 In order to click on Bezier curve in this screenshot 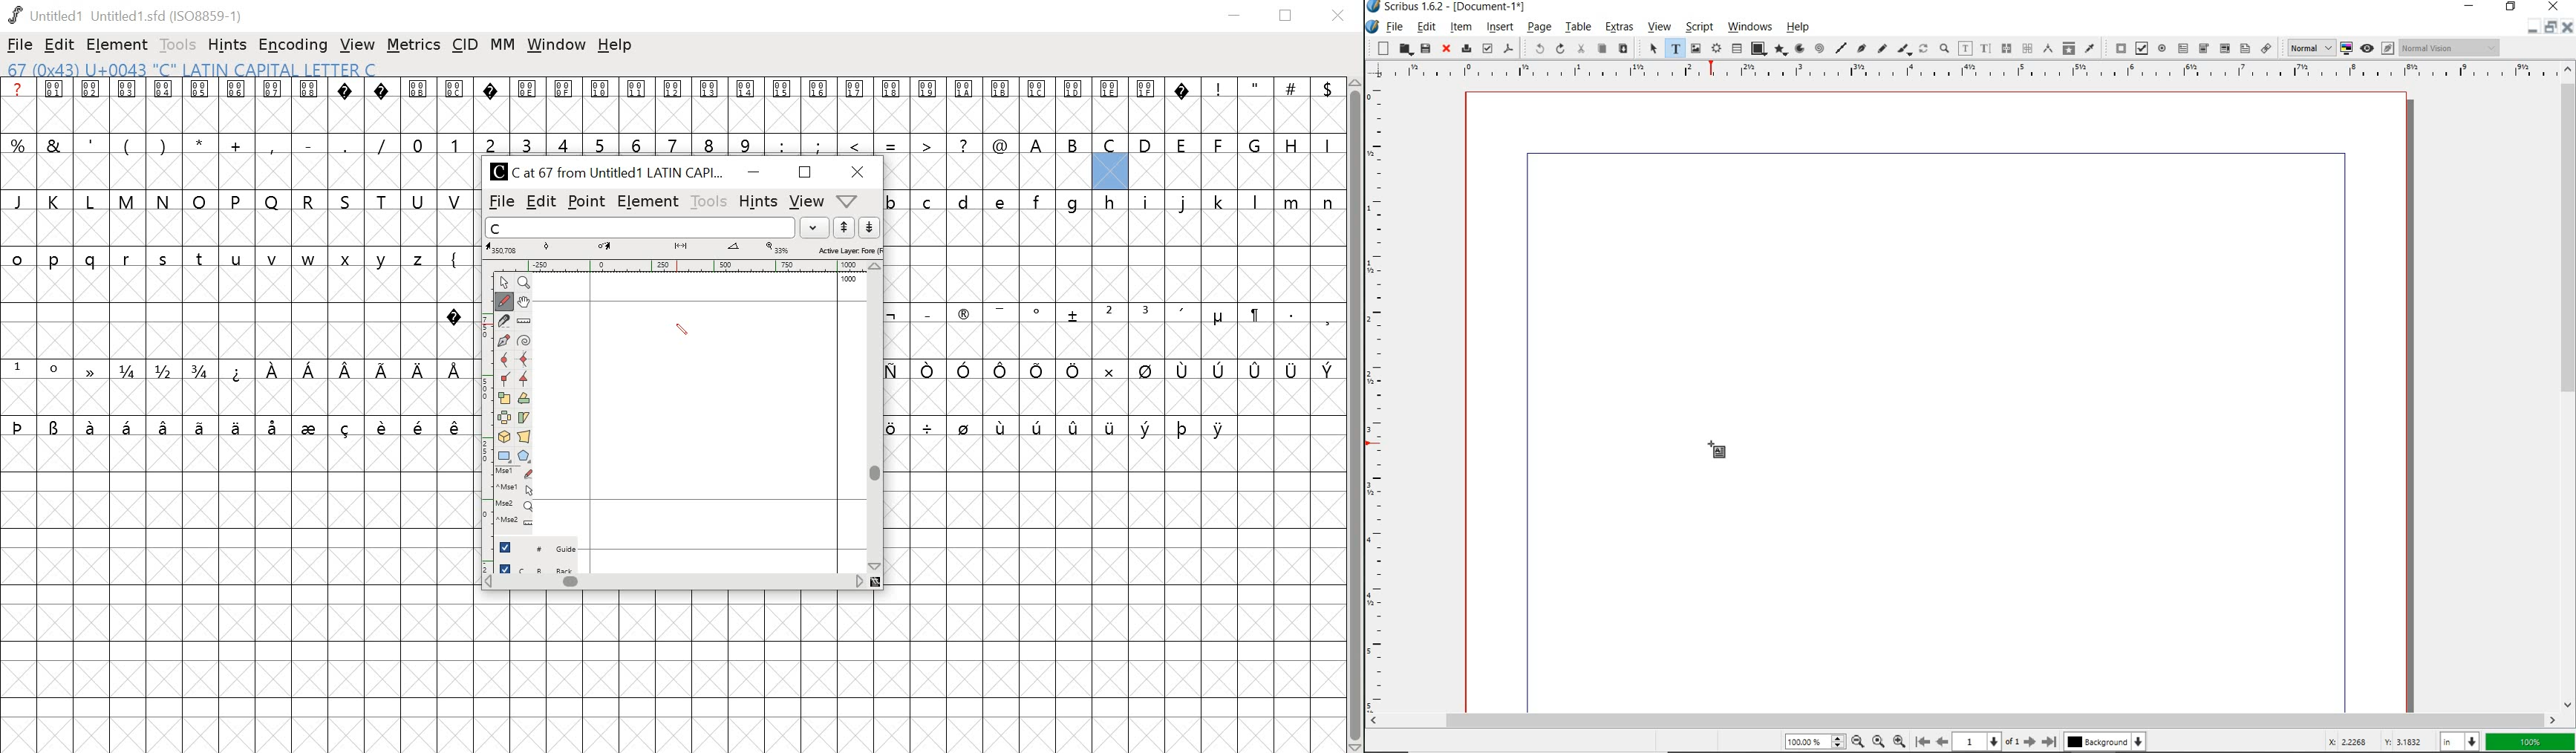, I will do `click(1861, 50)`.